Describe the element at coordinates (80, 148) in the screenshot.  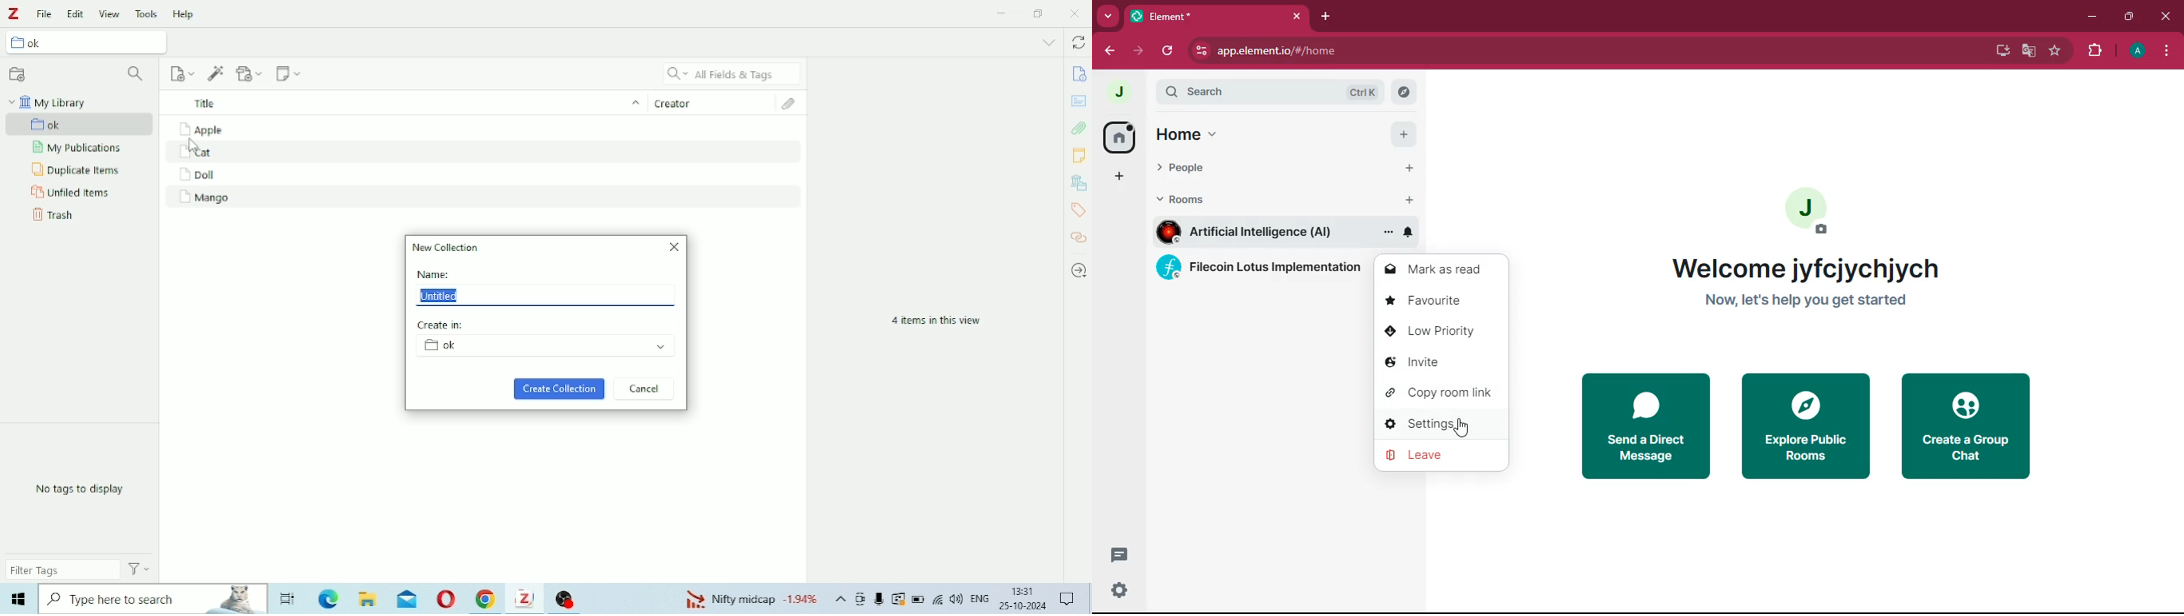
I see `My Publications` at that location.